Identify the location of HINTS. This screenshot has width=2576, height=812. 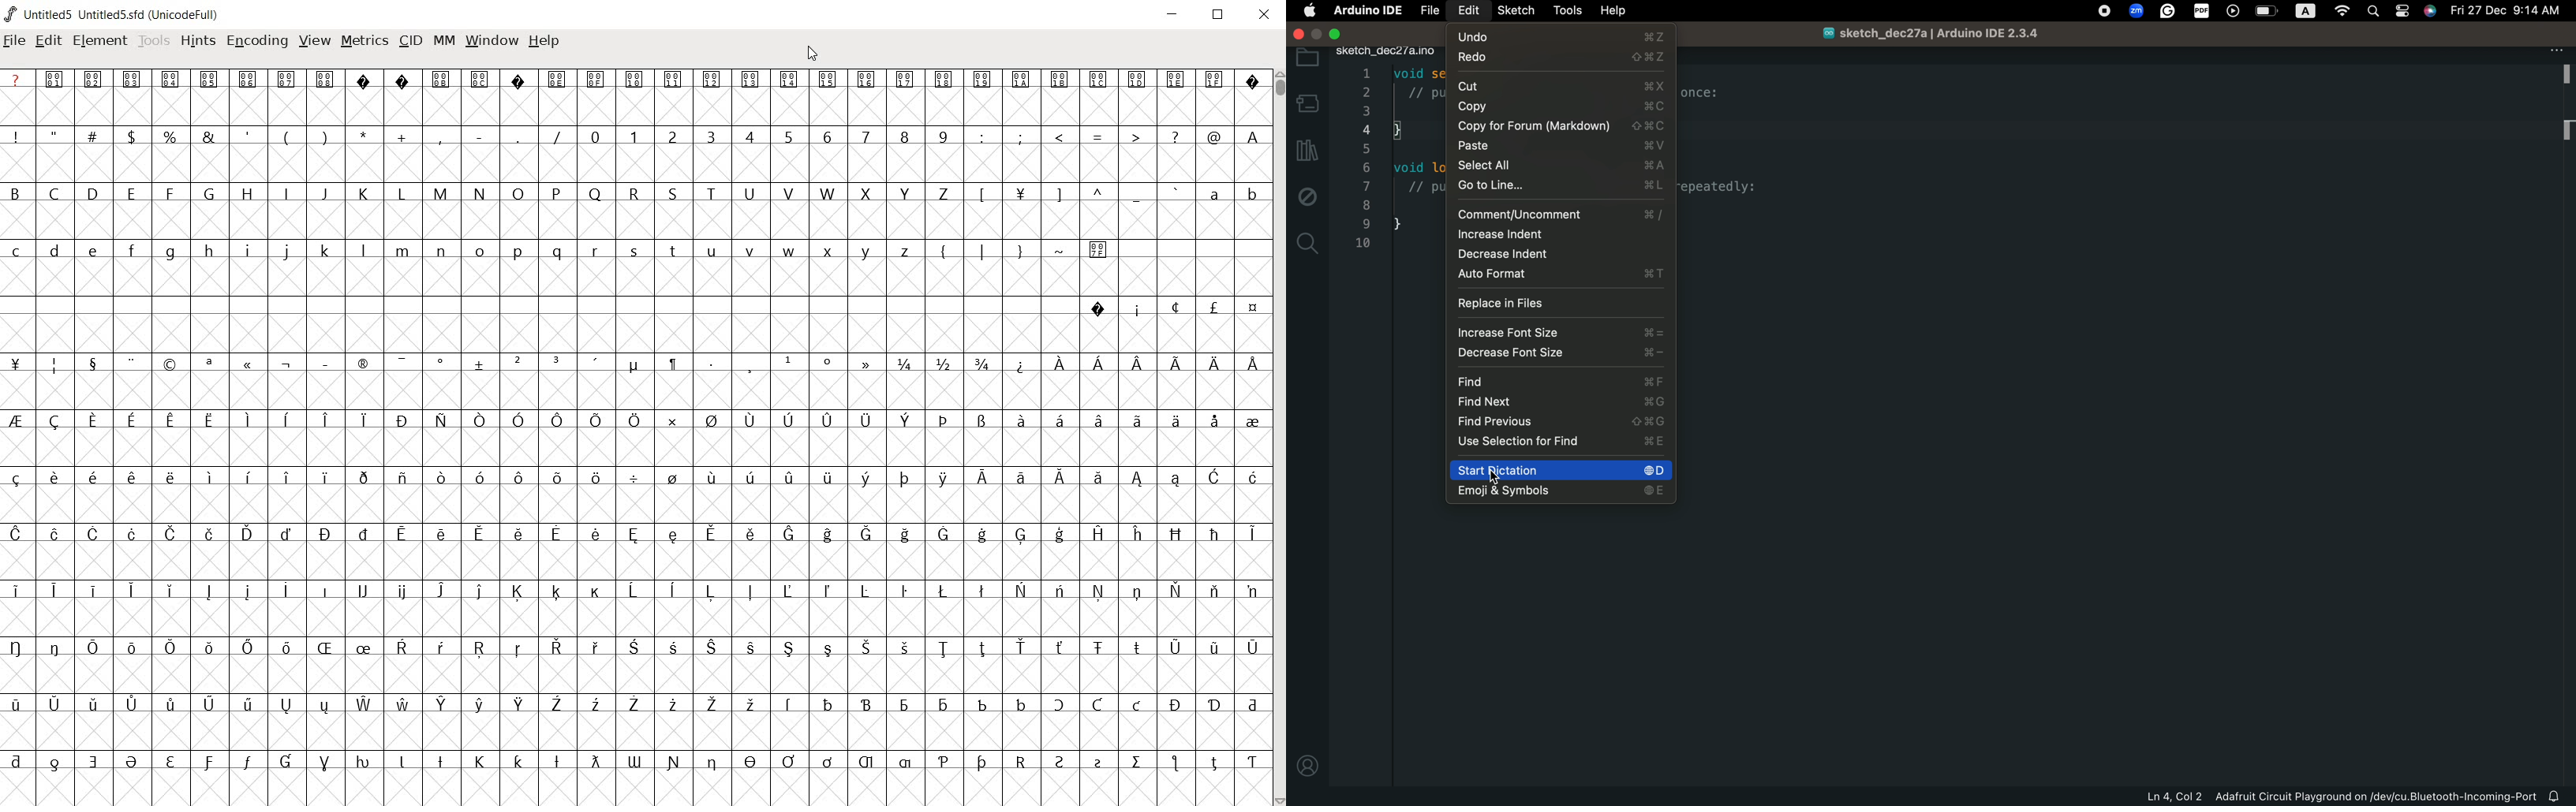
(198, 42).